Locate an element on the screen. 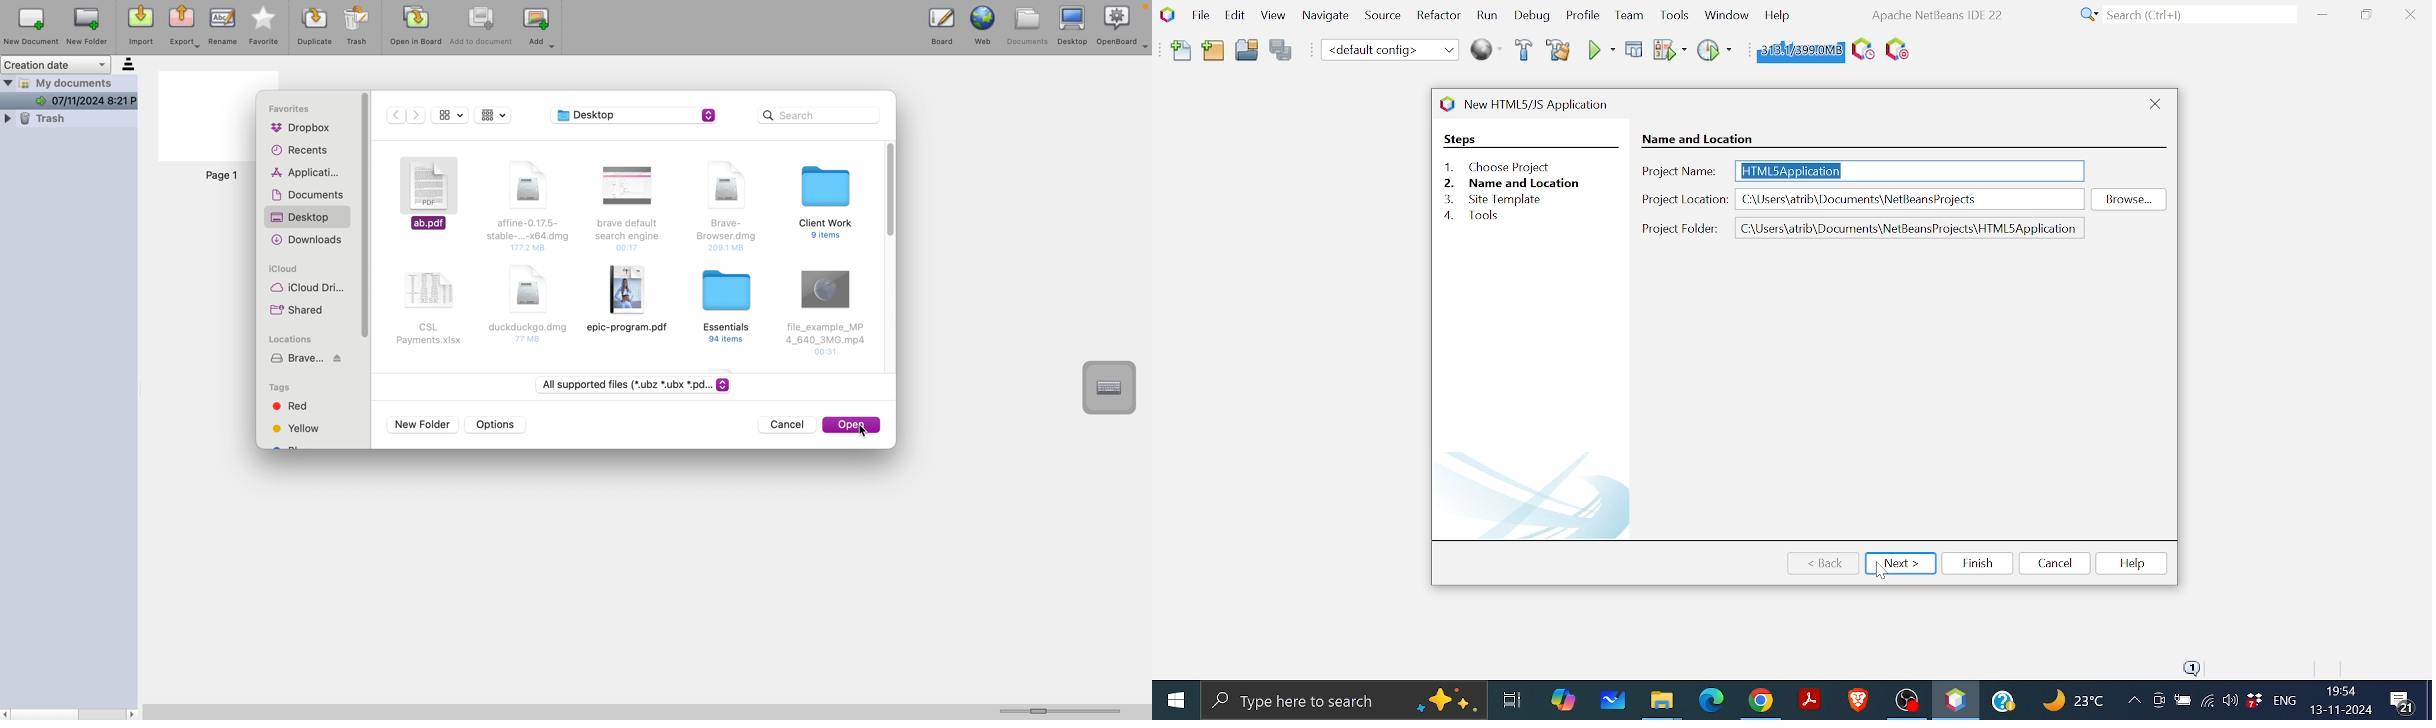  display options is located at coordinates (450, 116).